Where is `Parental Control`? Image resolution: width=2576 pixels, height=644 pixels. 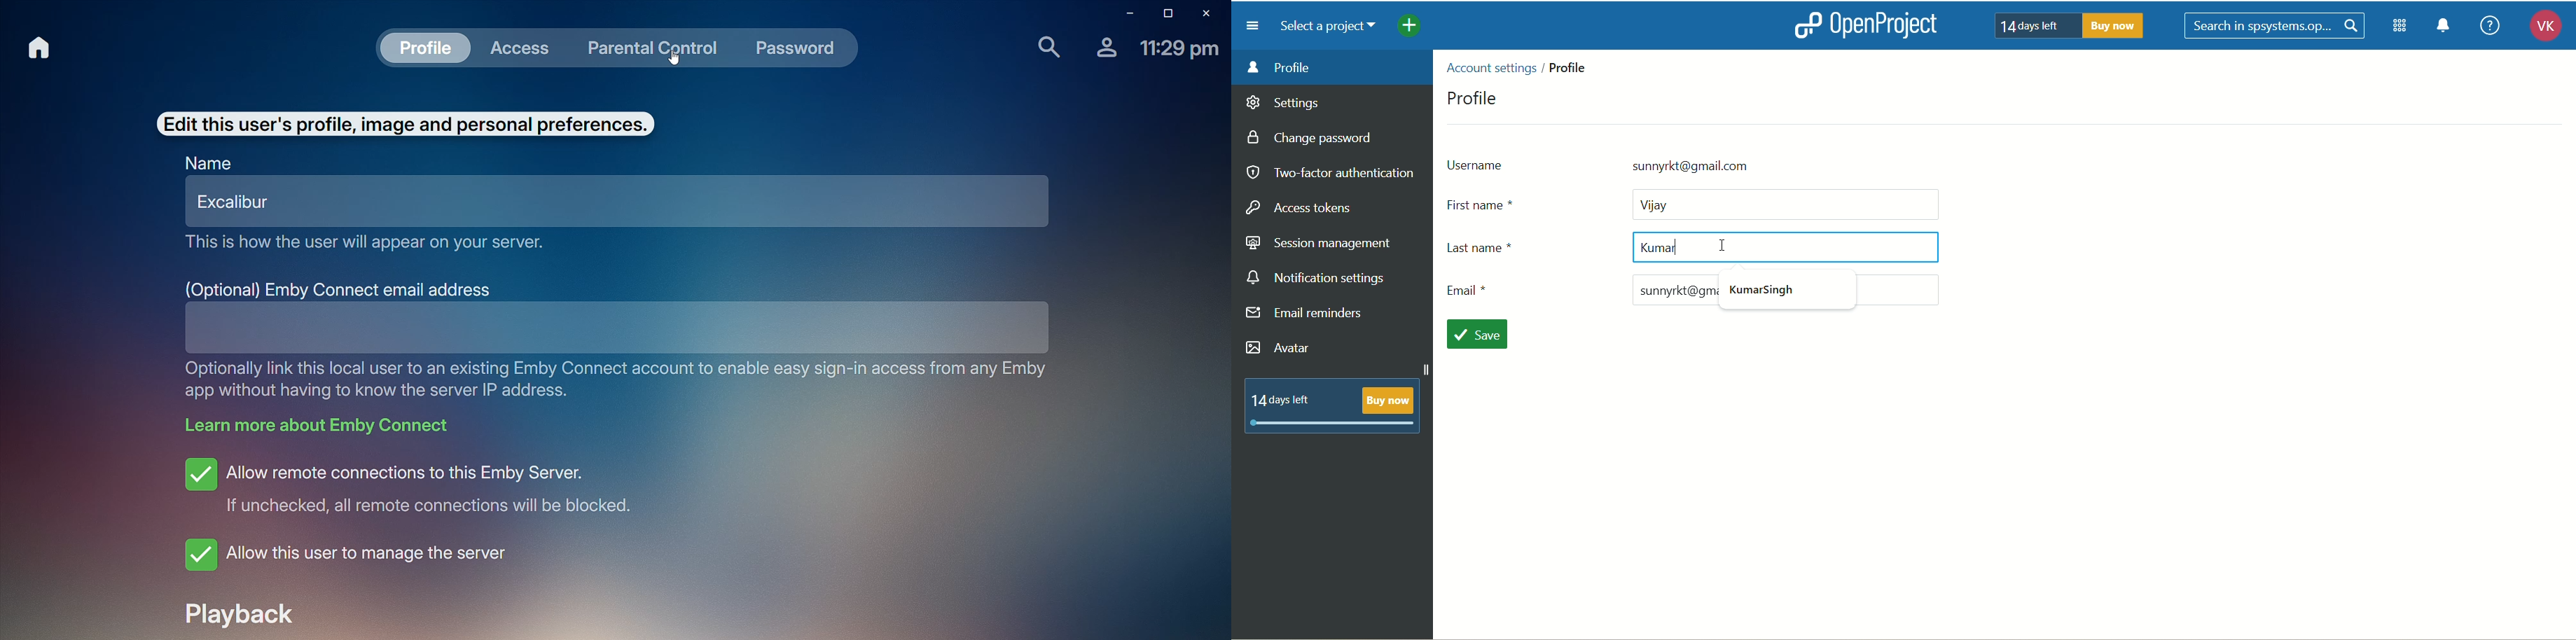 Parental Control is located at coordinates (656, 49).